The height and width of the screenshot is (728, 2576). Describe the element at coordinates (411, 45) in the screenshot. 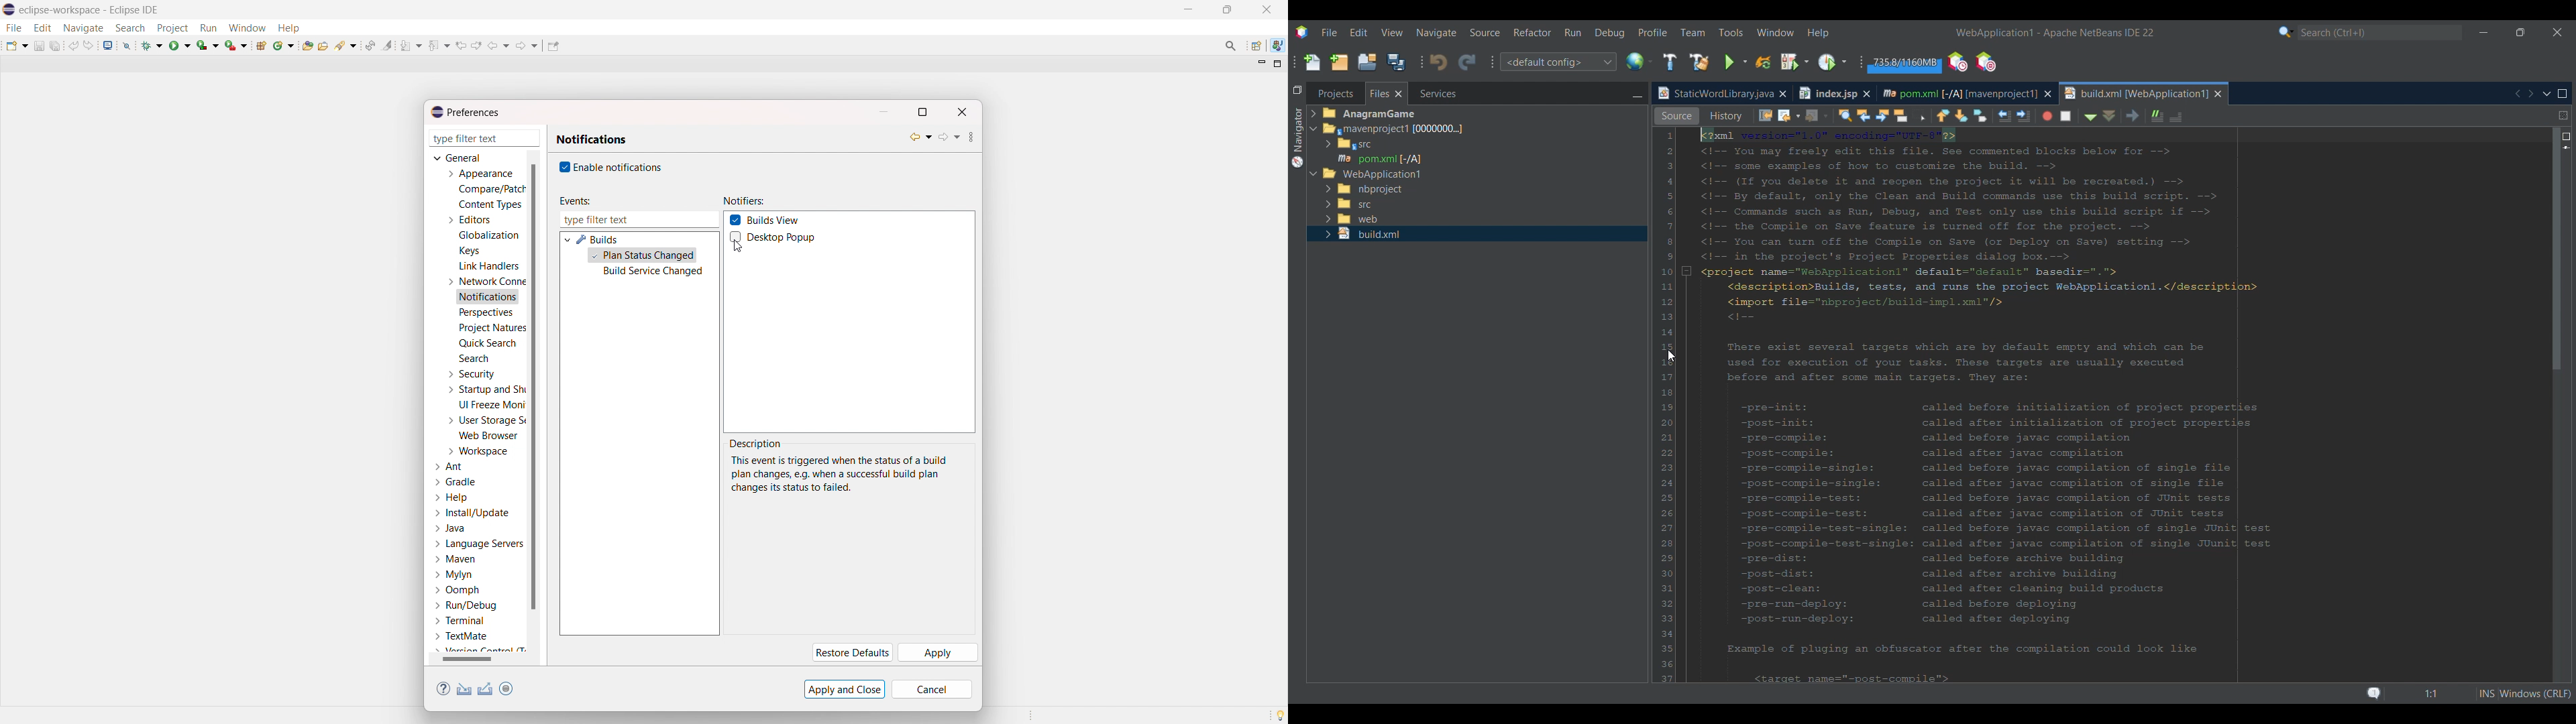

I see `next annotation` at that location.